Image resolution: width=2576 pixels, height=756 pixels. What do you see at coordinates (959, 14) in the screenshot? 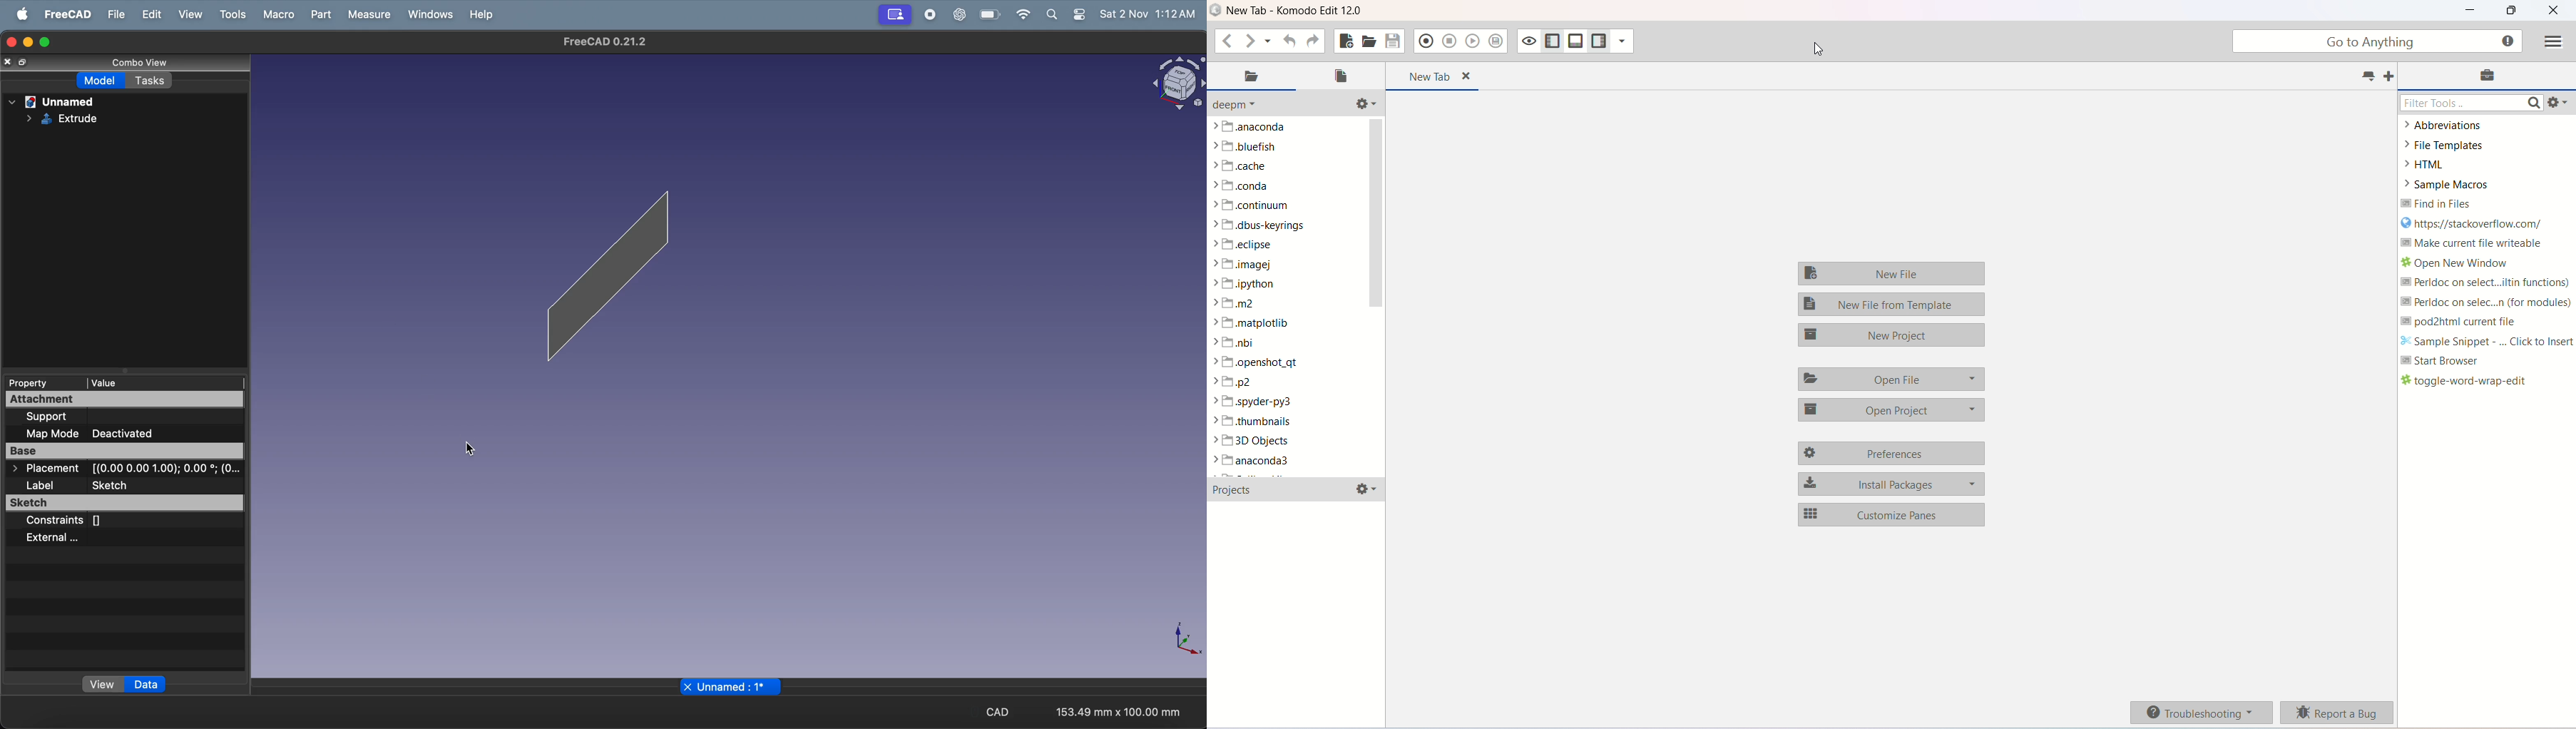
I see `chatgpt` at bounding box center [959, 14].